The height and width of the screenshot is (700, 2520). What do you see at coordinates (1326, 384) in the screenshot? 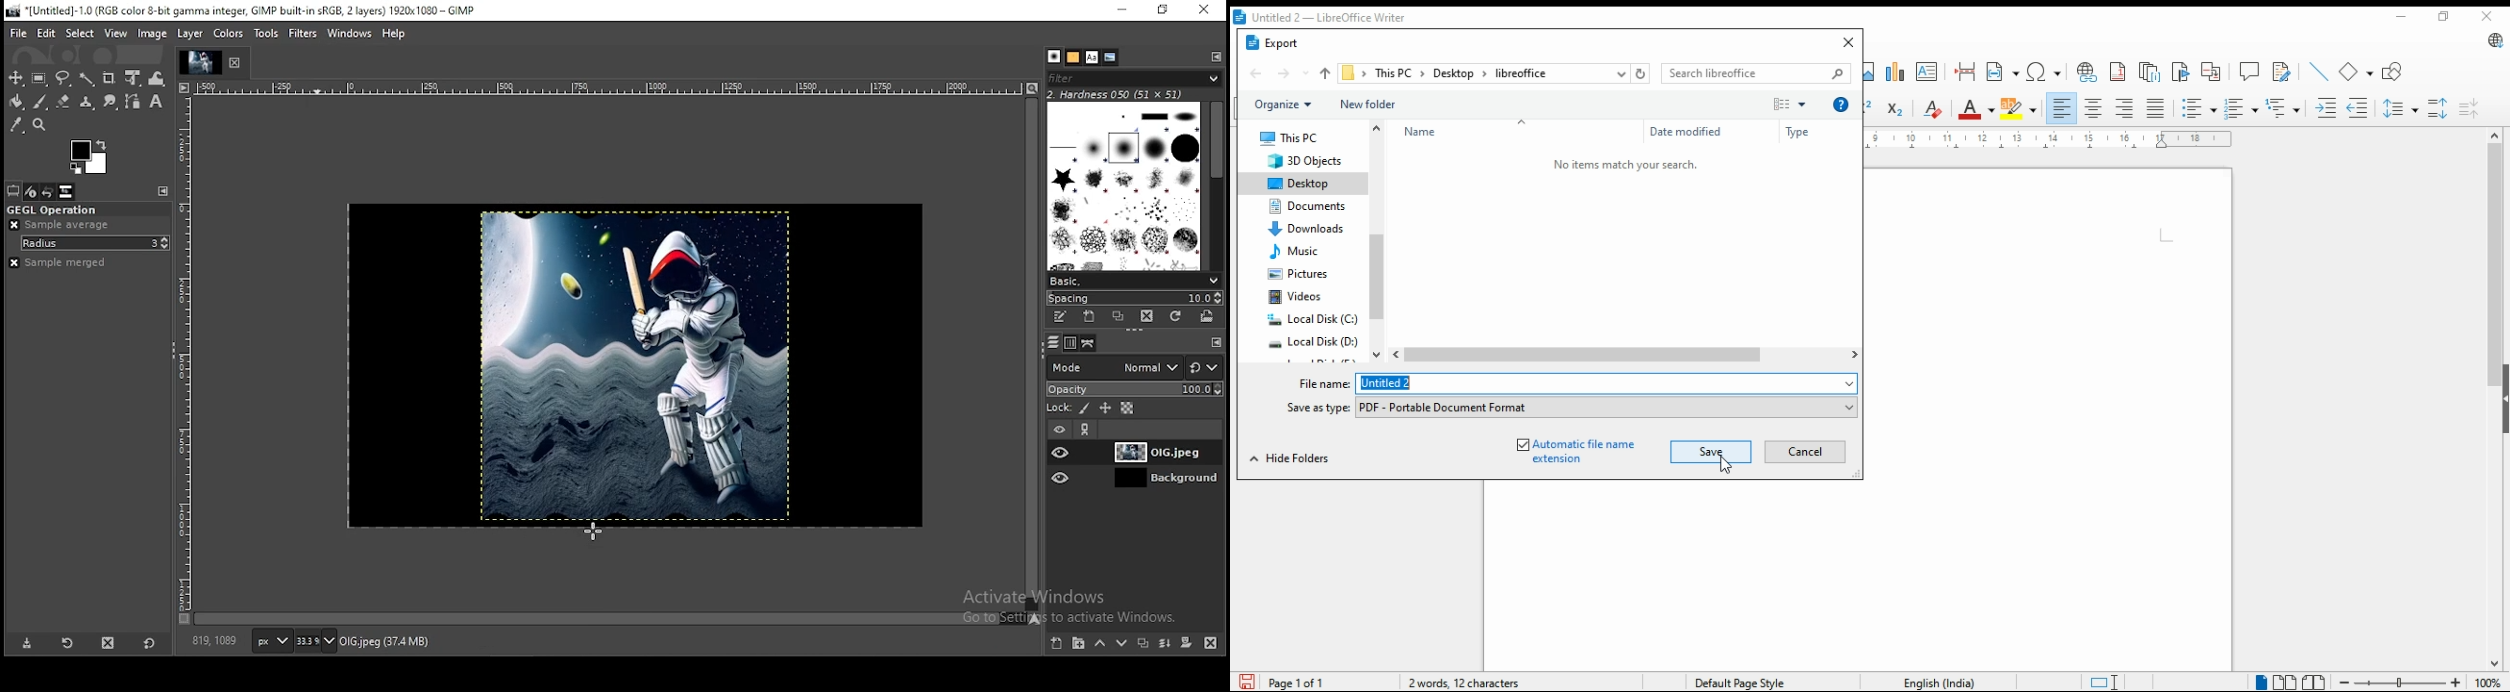
I see `file name` at bounding box center [1326, 384].